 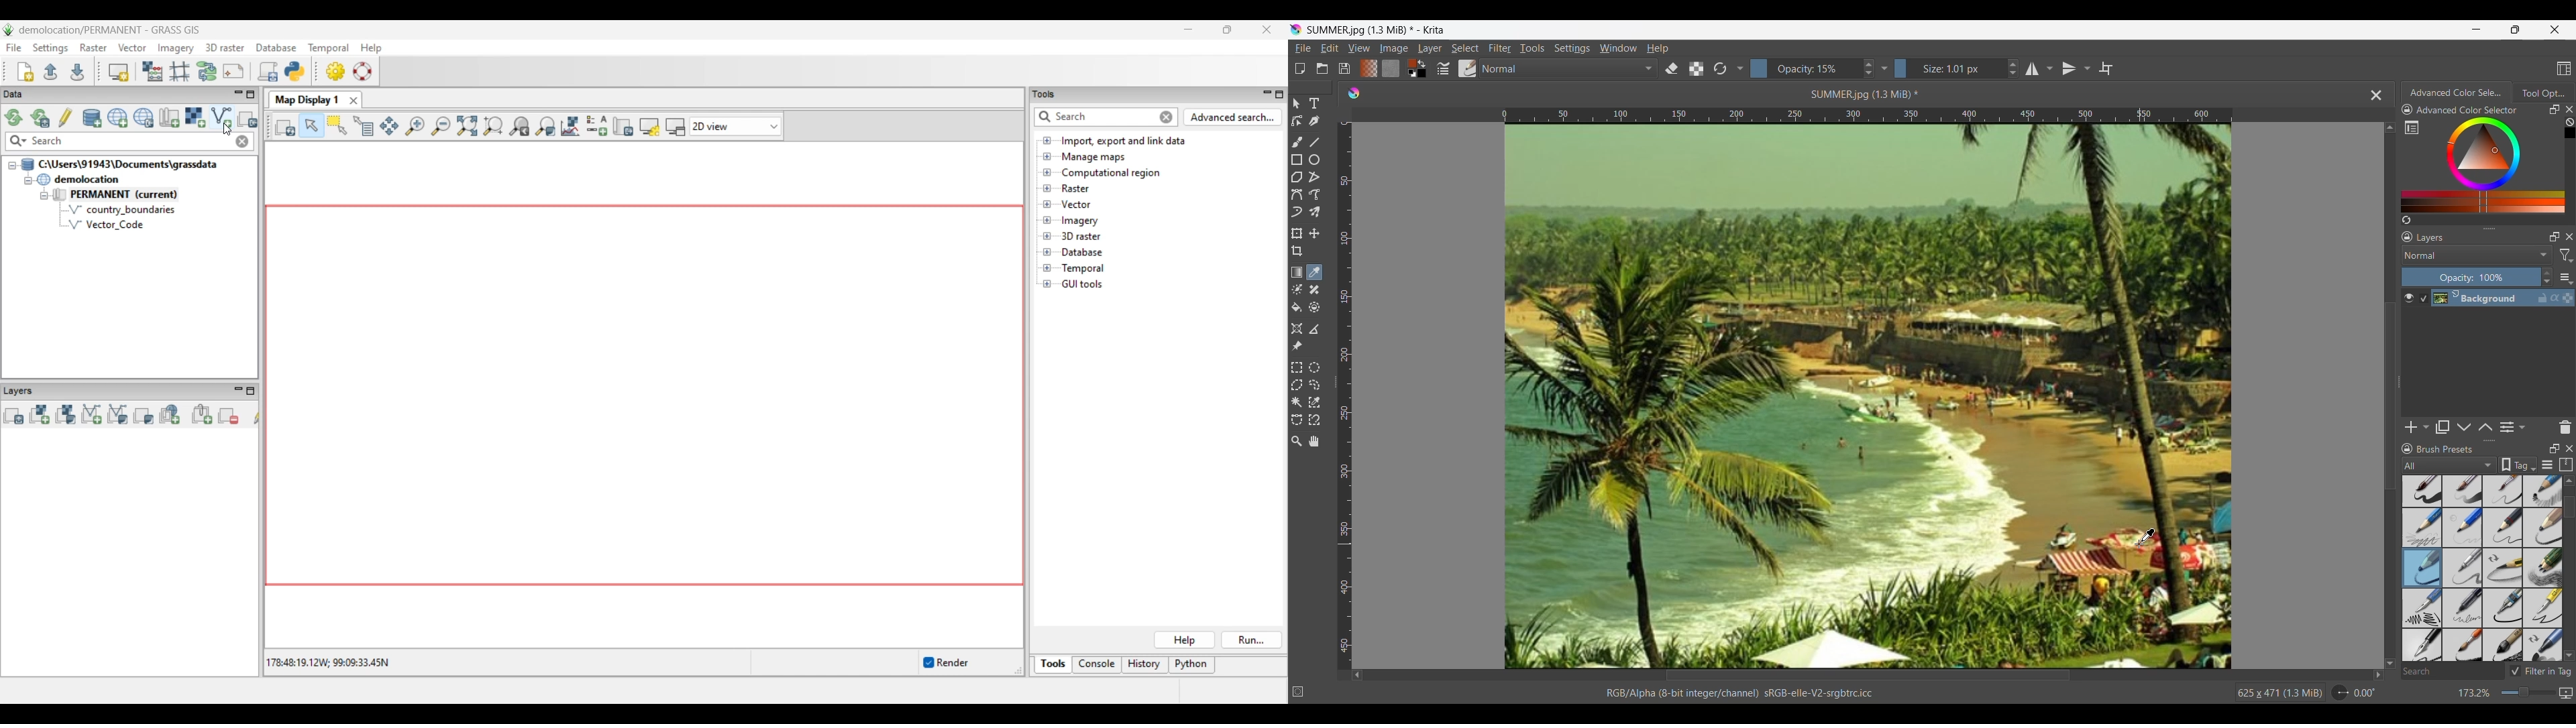 I want to click on Magnetic curve selection tool, so click(x=1313, y=420).